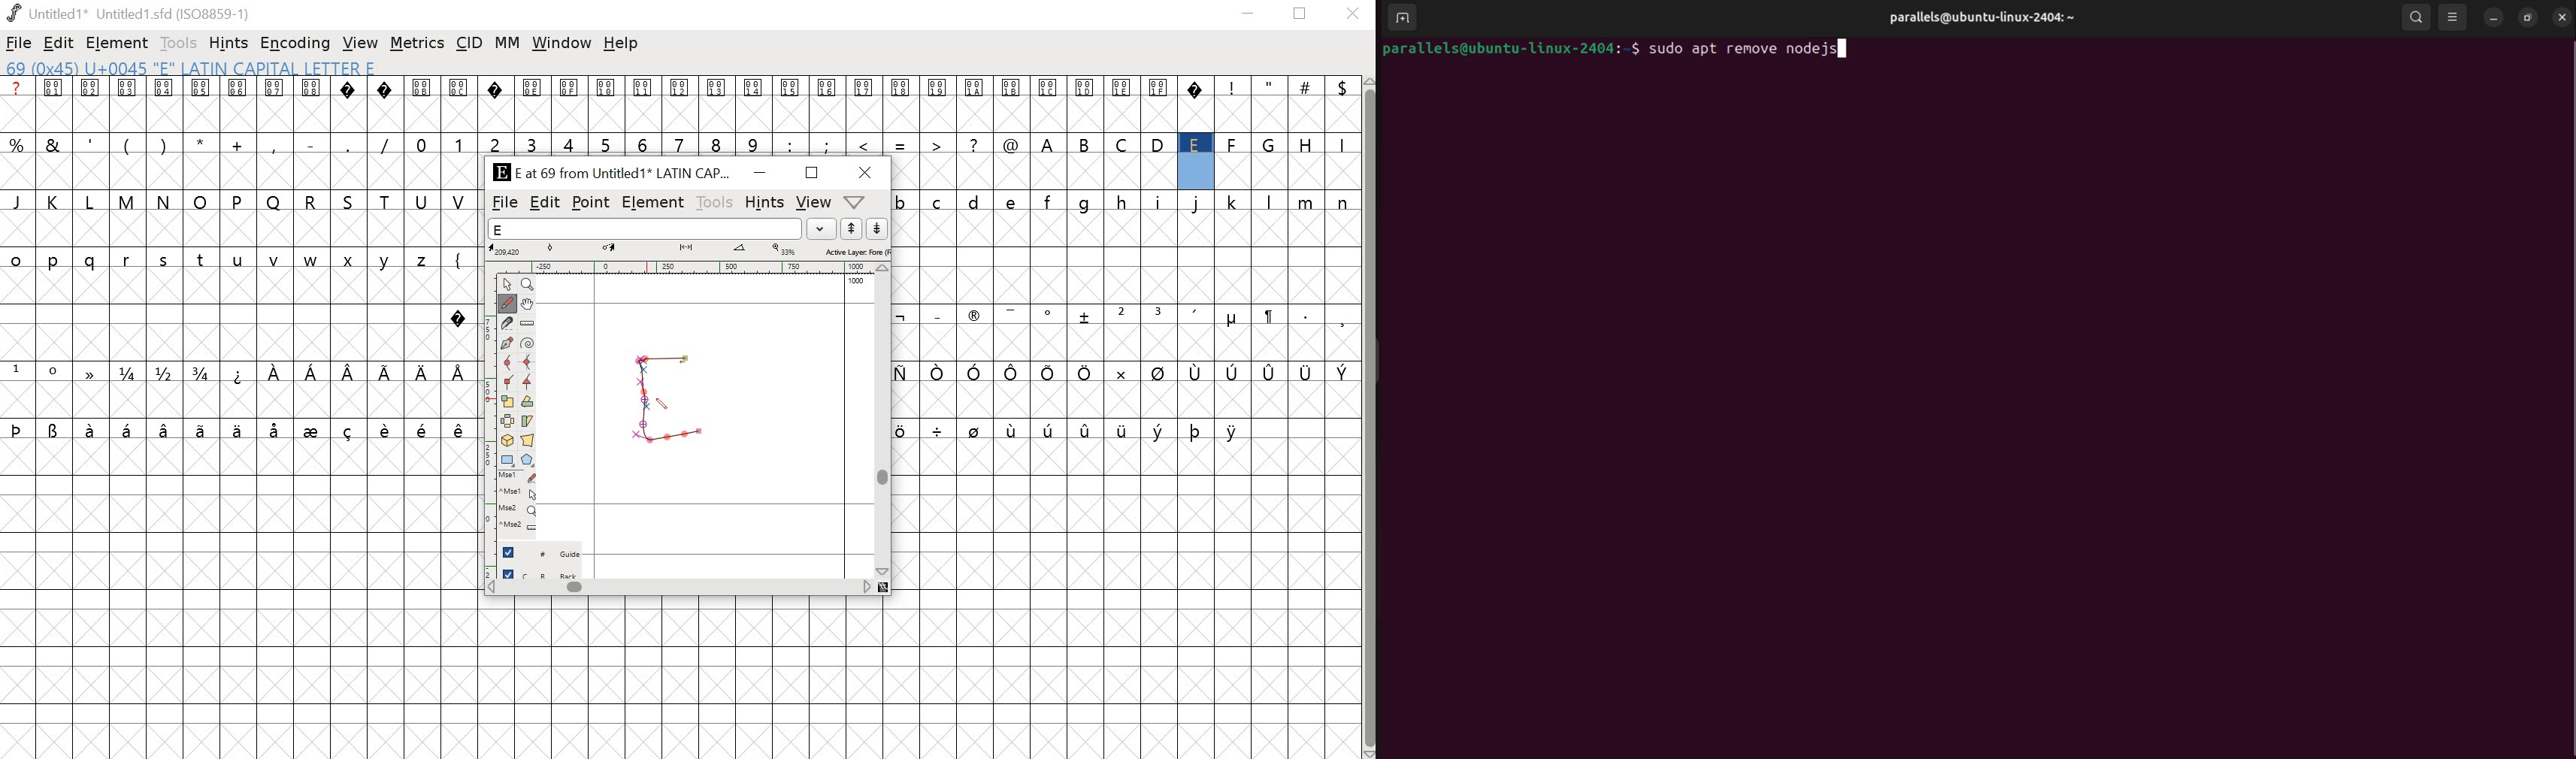 This screenshot has width=2576, height=784. Describe the element at coordinates (1128, 429) in the screenshot. I see `special characters and empty cells` at that location.